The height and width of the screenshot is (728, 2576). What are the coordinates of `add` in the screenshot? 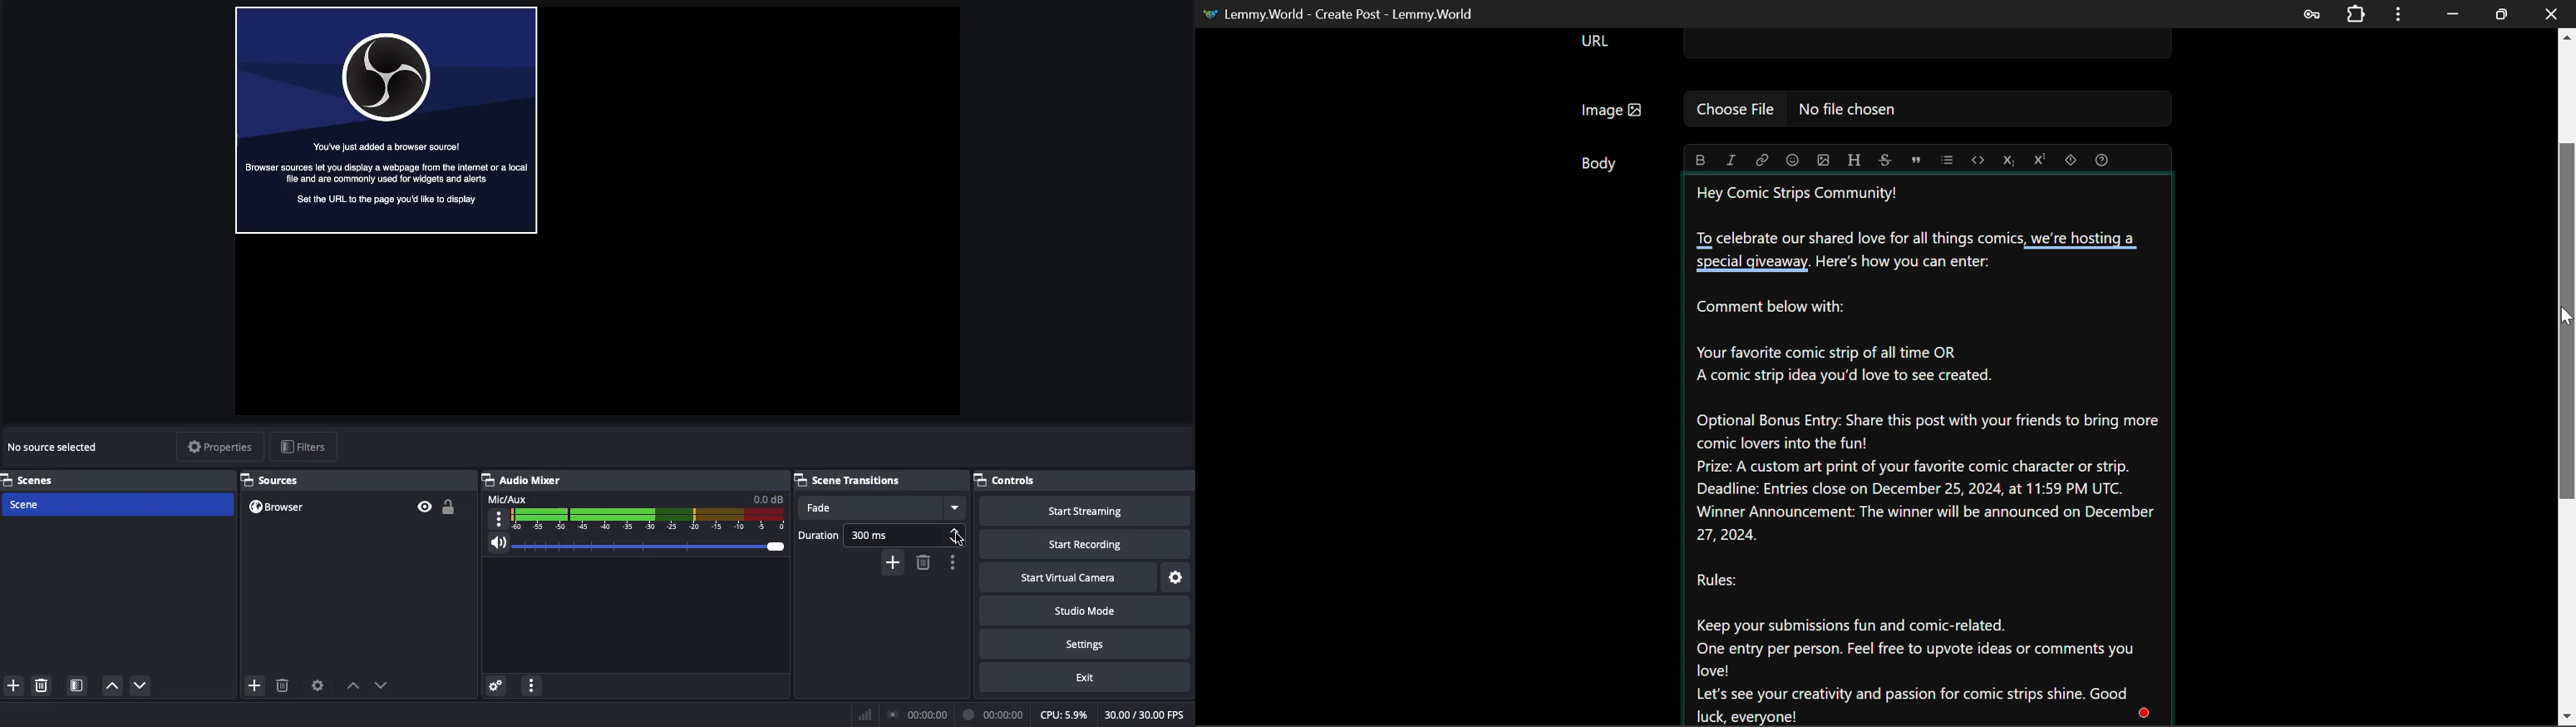 It's located at (893, 561).